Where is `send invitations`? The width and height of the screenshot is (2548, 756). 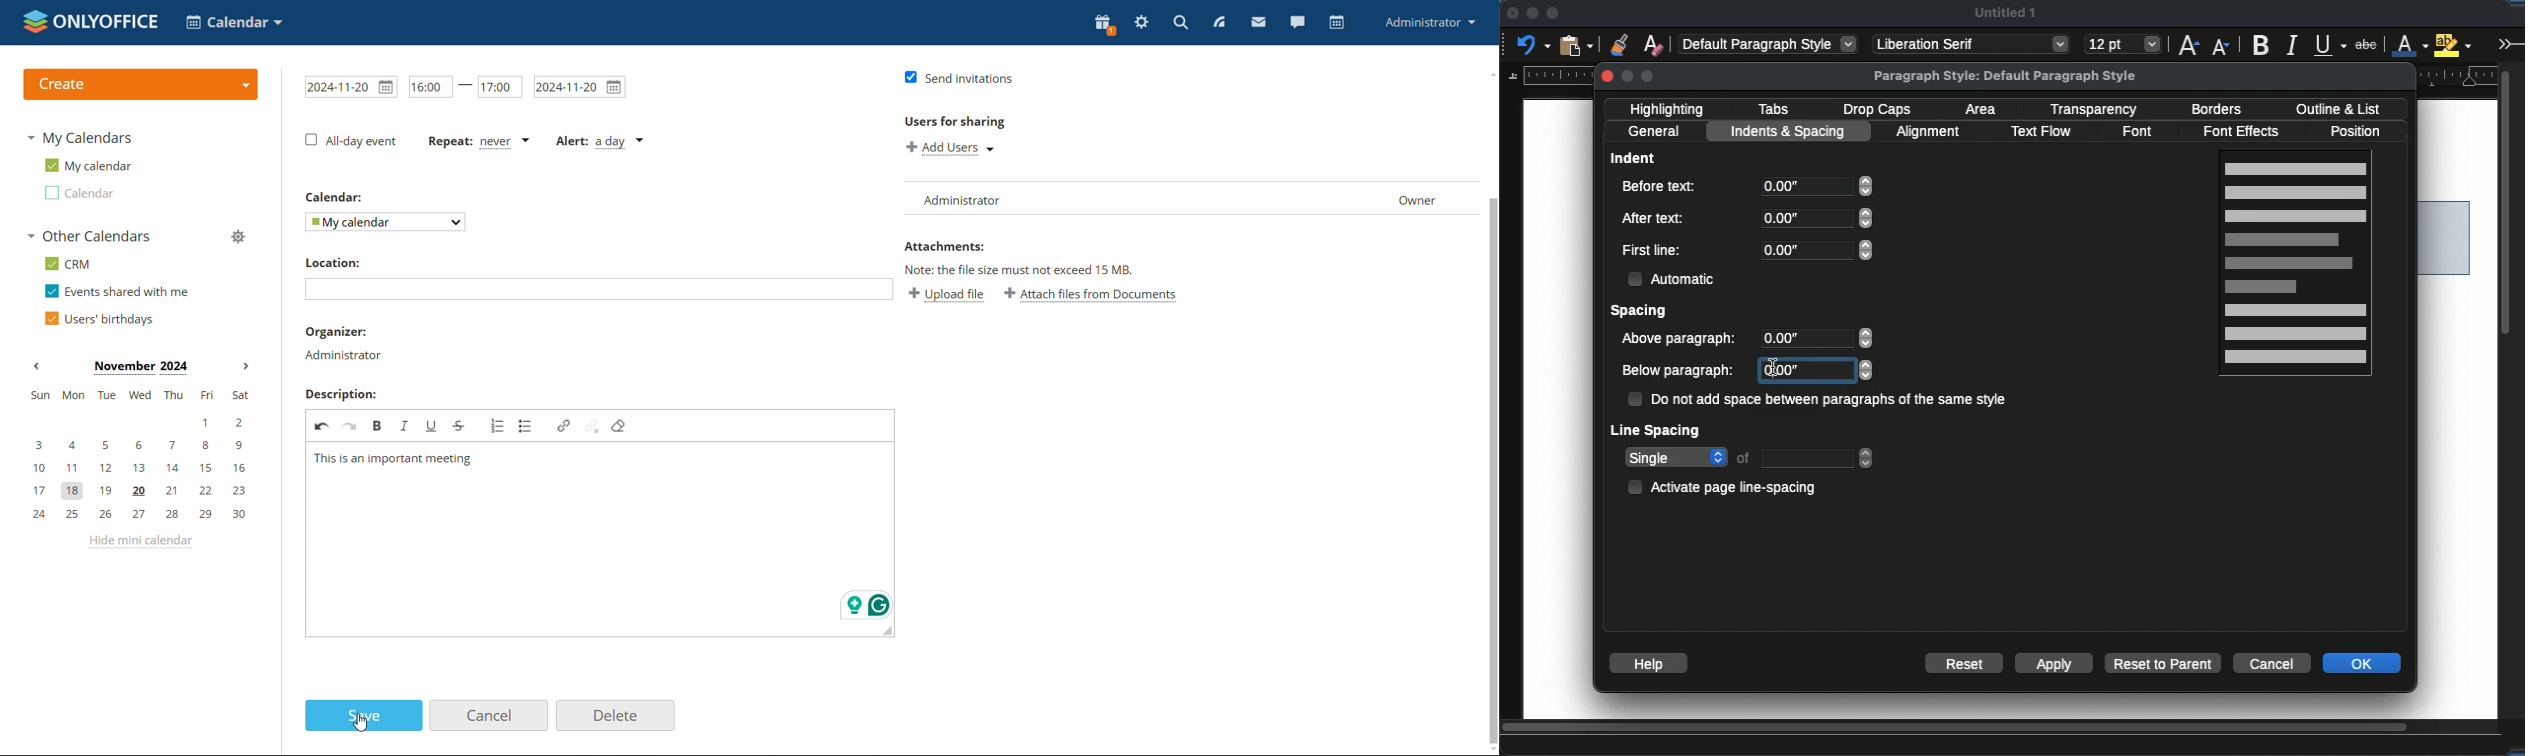 send invitations is located at coordinates (957, 78).